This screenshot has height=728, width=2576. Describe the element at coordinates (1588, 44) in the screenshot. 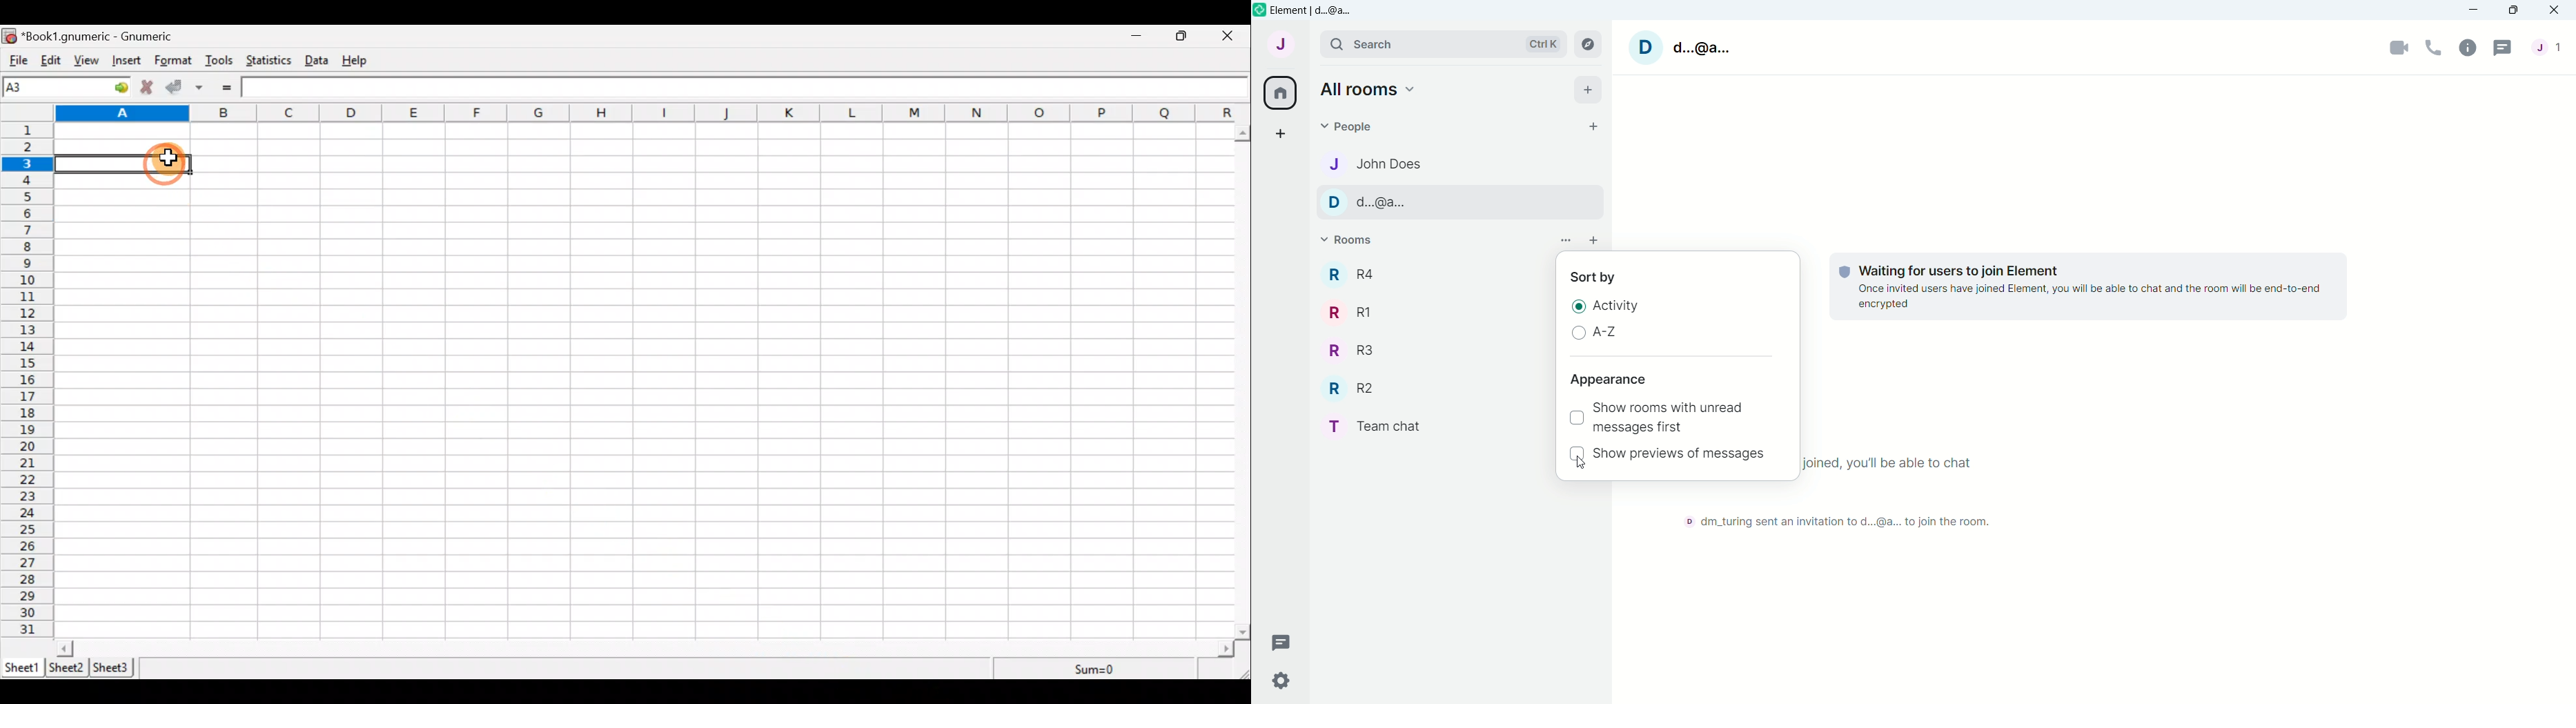

I see `explore rooms` at that location.